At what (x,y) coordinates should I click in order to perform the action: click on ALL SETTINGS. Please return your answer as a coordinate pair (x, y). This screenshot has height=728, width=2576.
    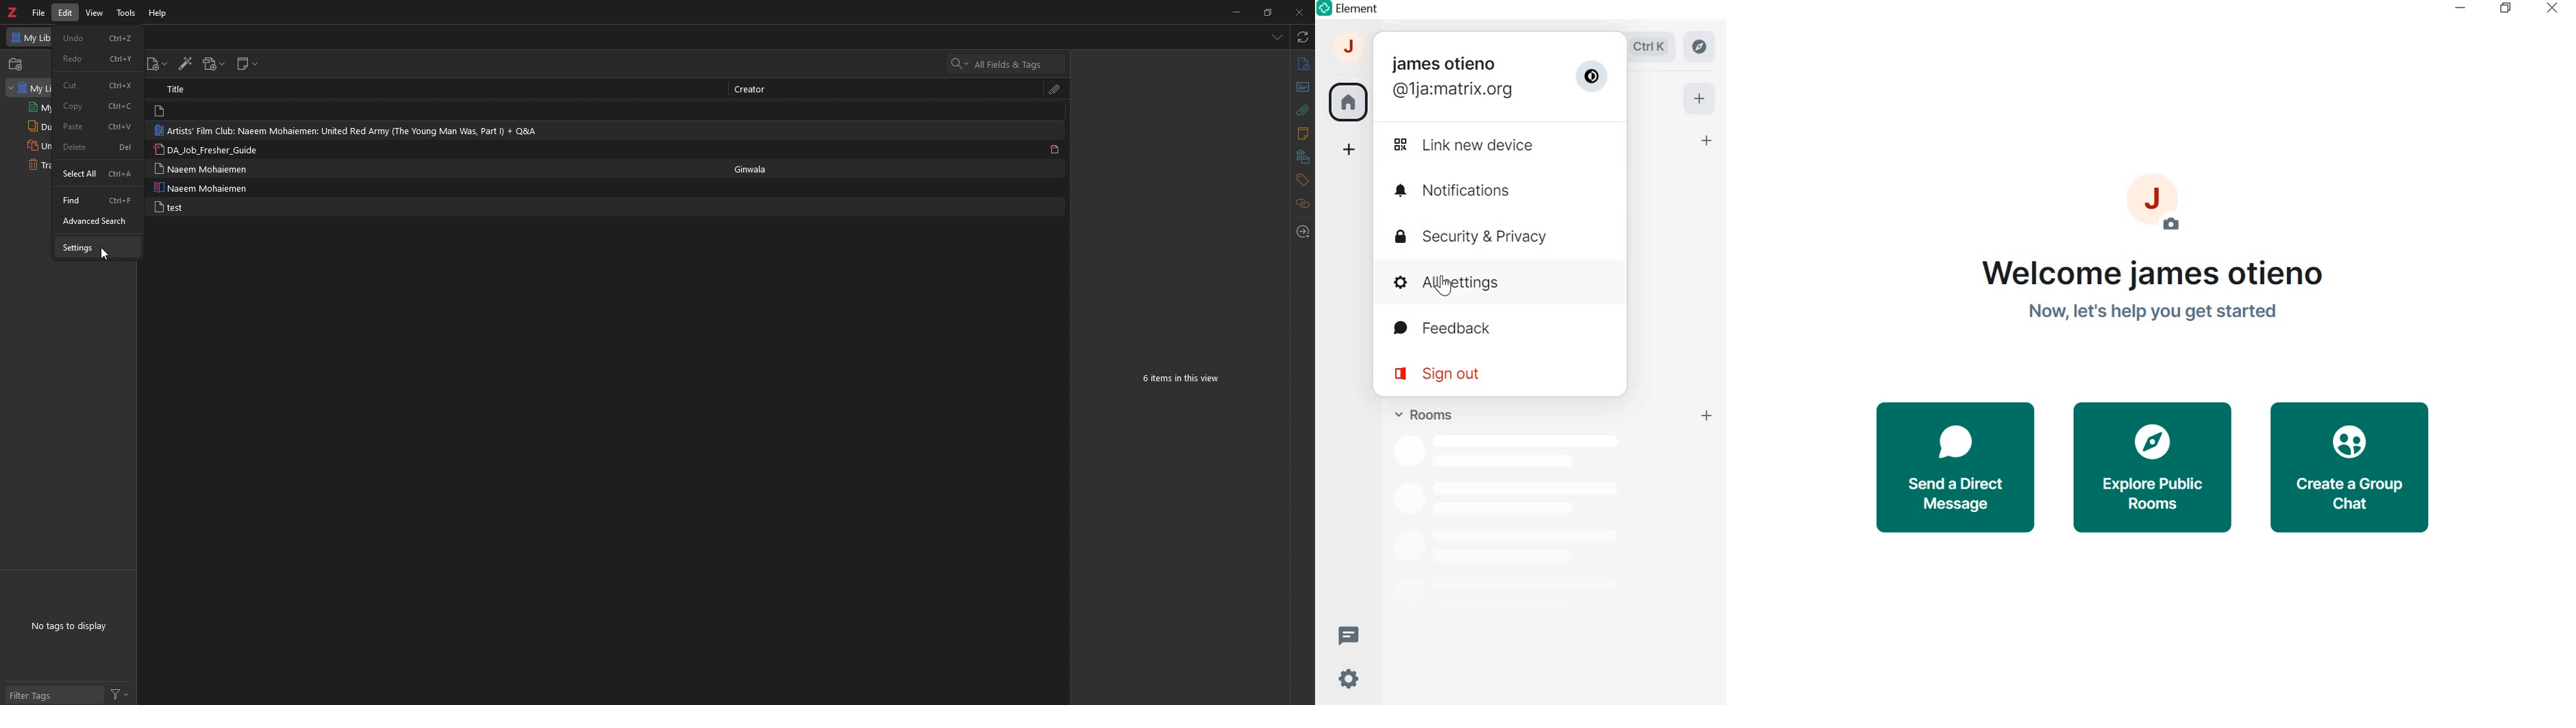
    Looking at the image, I should click on (1498, 281).